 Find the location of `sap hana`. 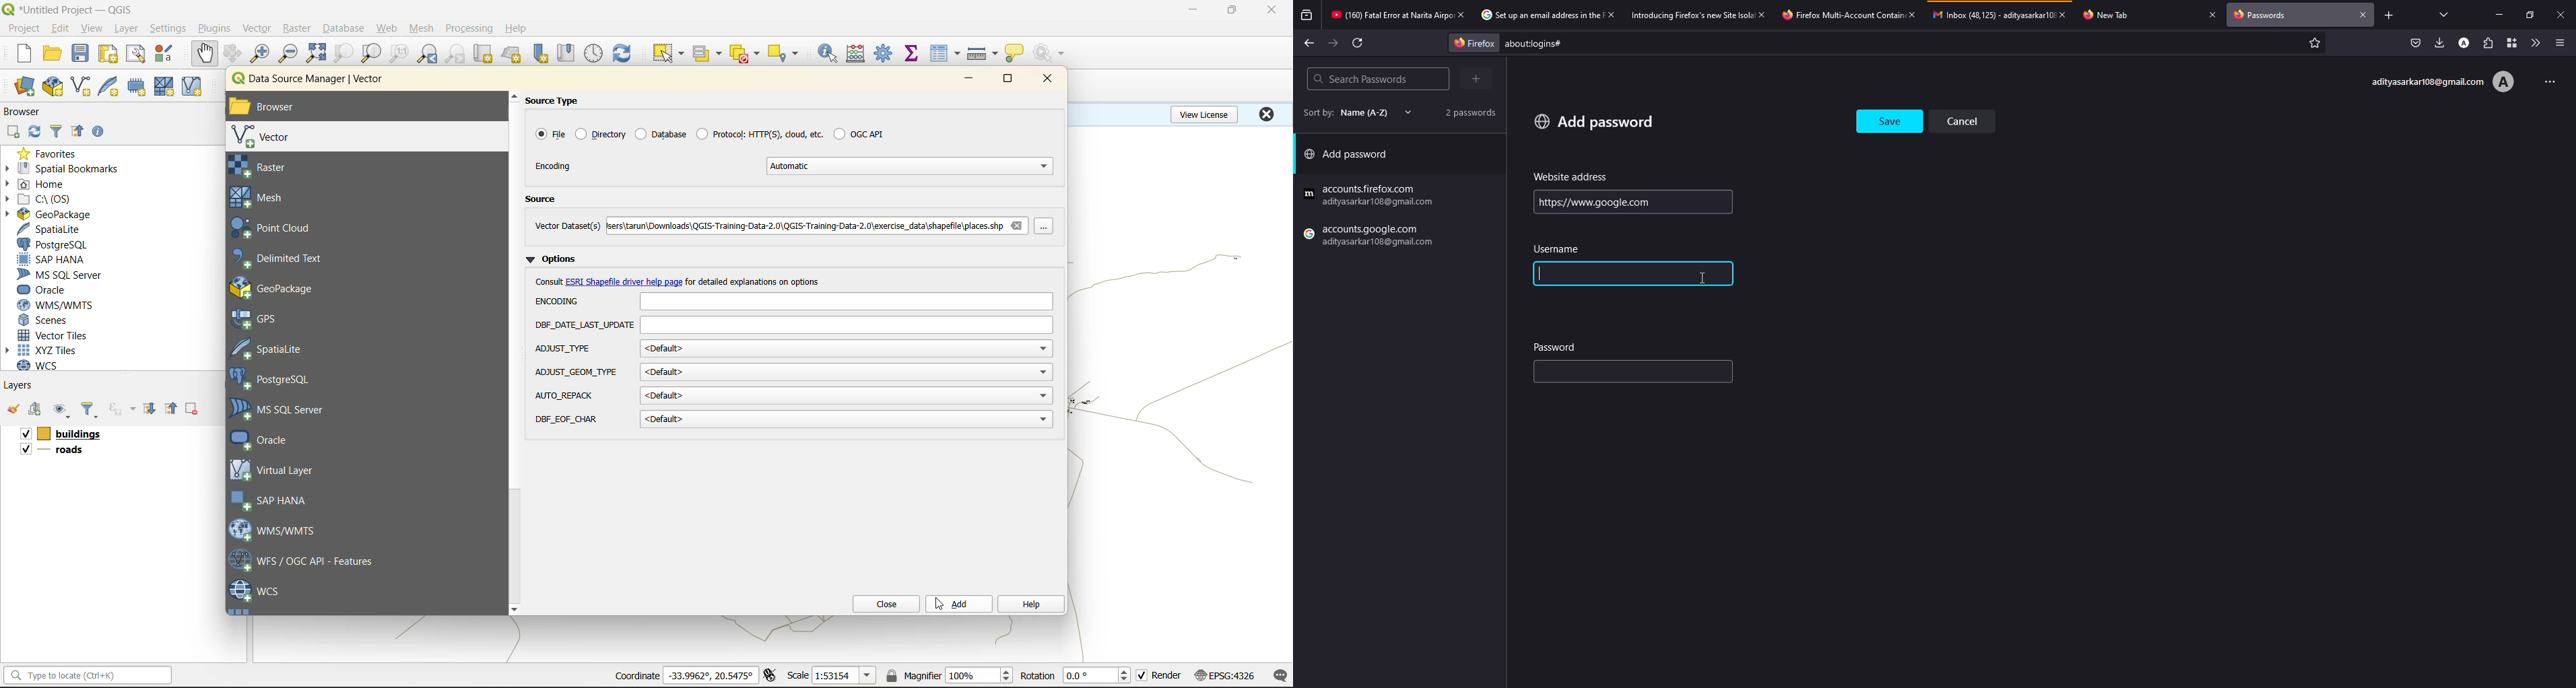

sap hana is located at coordinates (272, 501).